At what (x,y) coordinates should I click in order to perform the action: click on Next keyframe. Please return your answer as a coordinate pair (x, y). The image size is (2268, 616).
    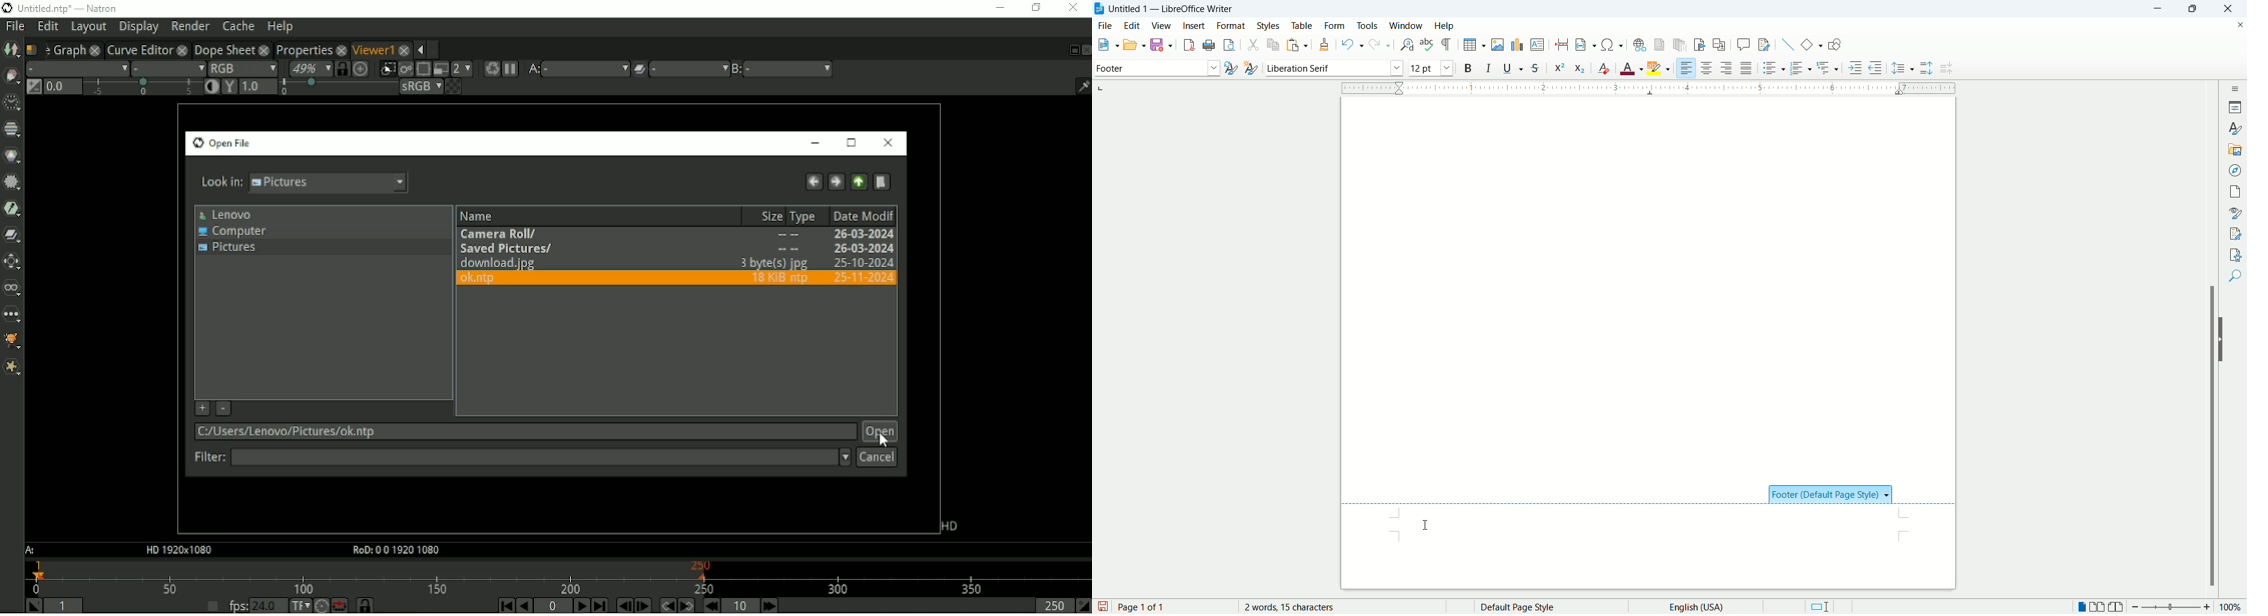
    Looking at the image, I should click on (684, 605).